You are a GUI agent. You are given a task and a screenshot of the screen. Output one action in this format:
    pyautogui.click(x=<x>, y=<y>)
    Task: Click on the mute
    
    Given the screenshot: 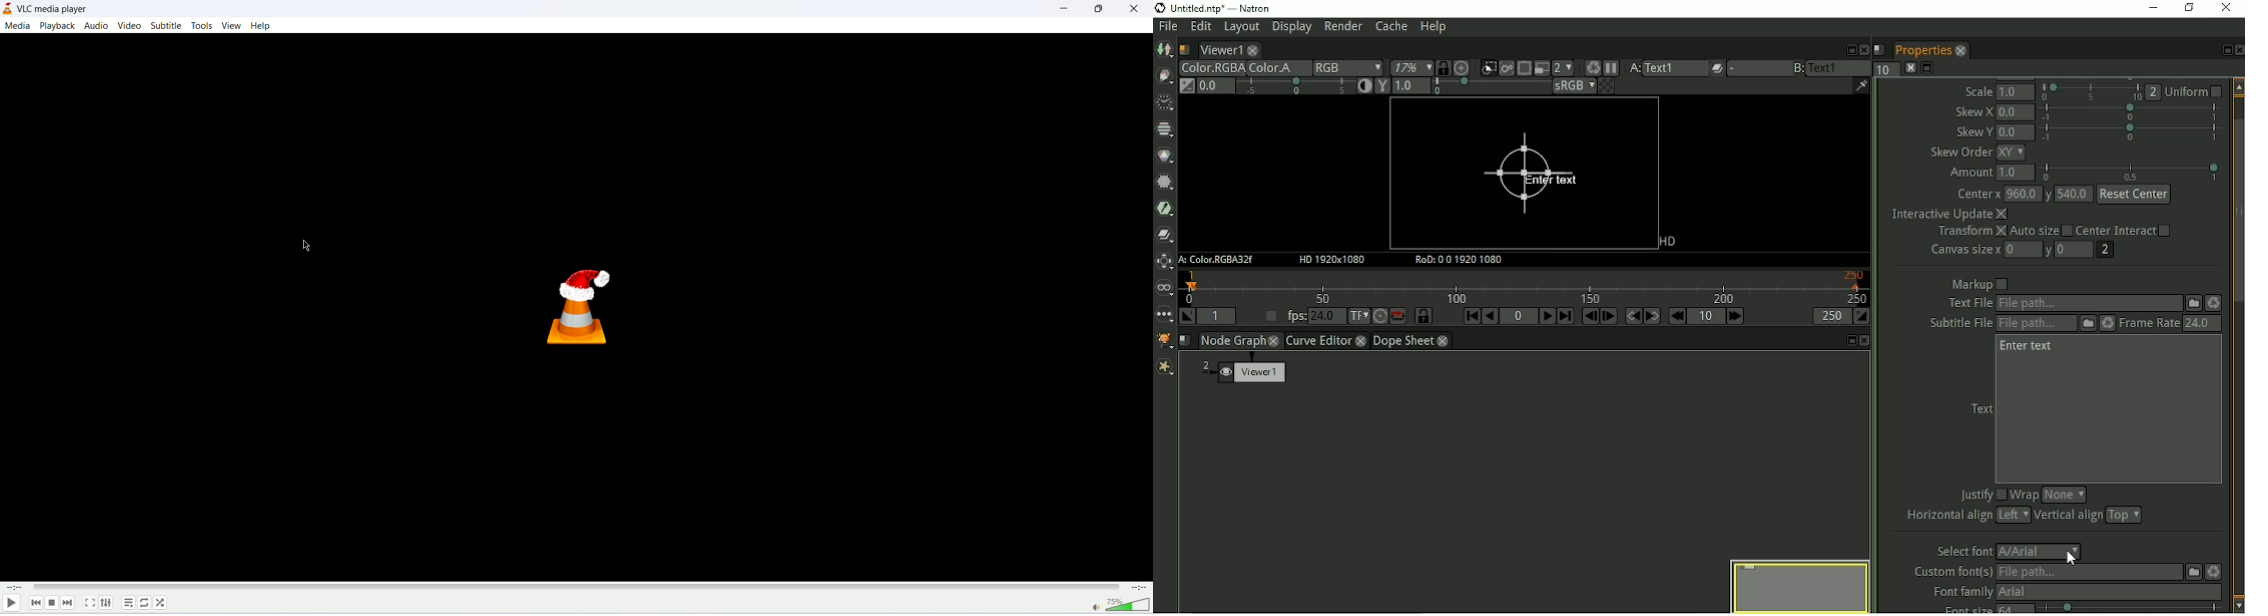 What is the action you would take?
    pyautogui.click(x=1096, y=609)
    